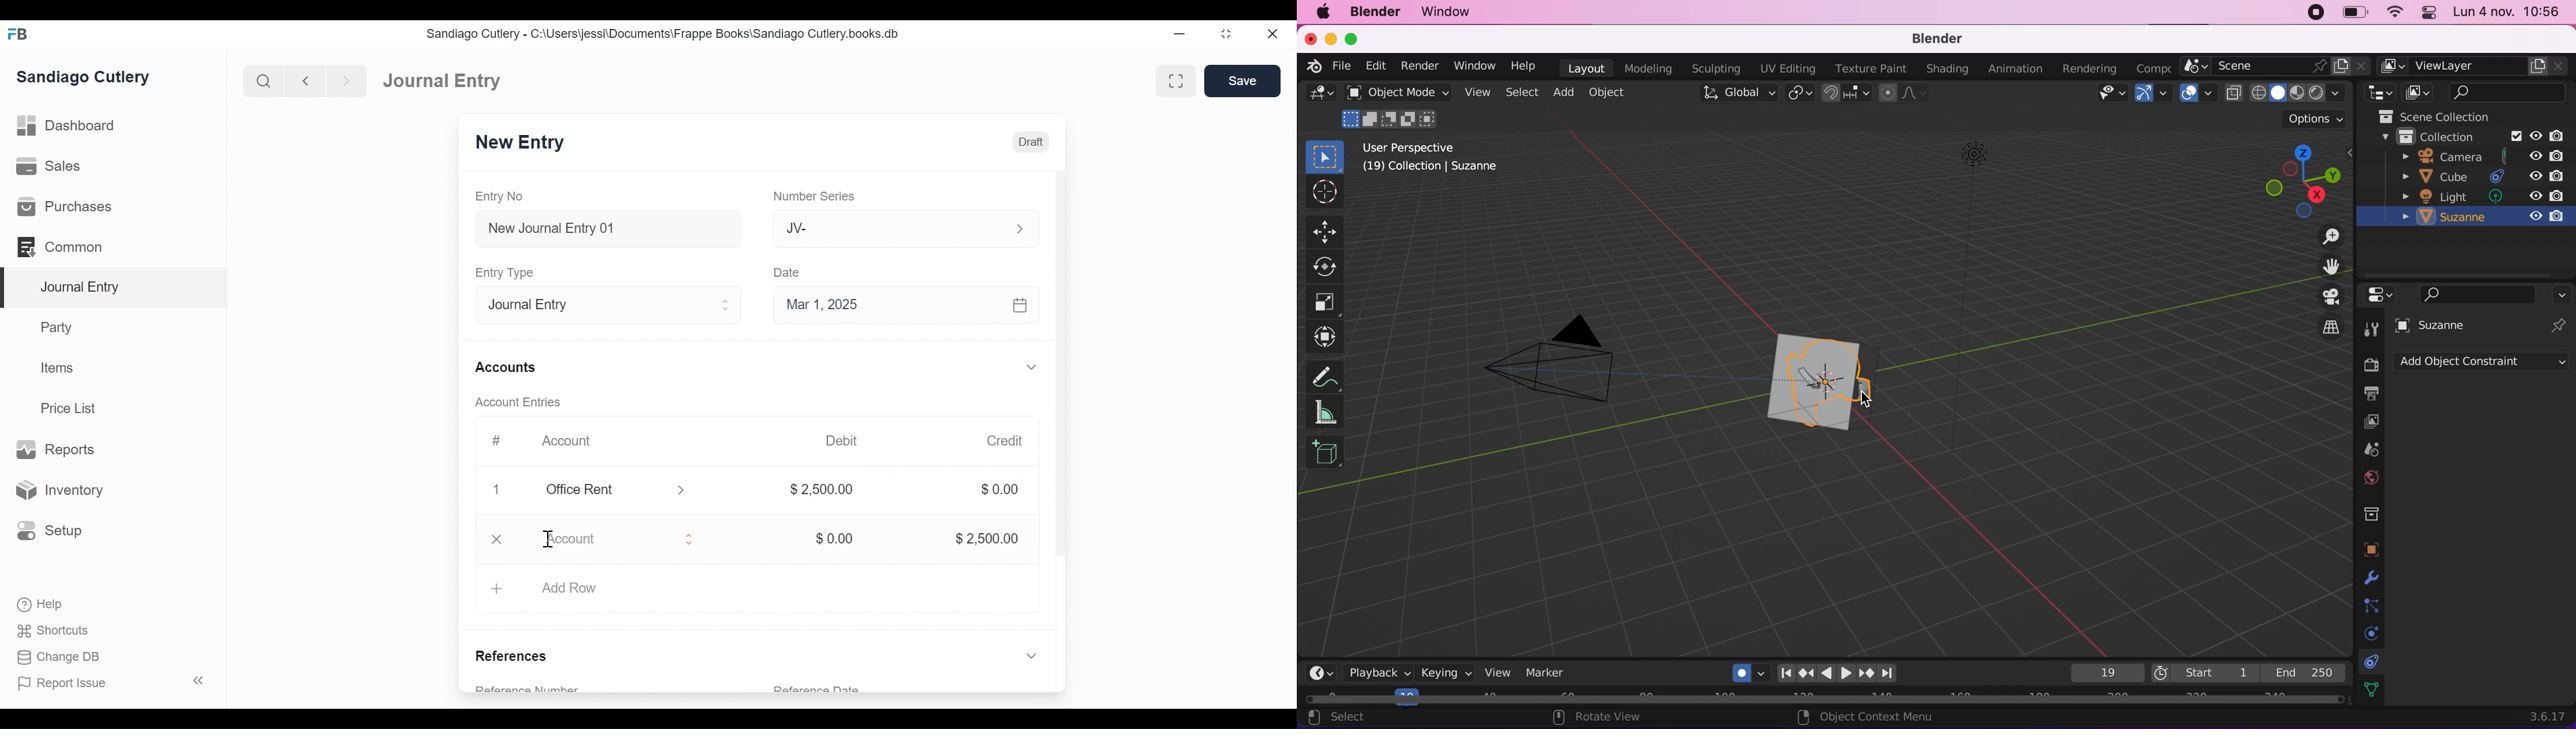  Describe the element at coordinates (53, 658) in the screenshot. I see `Change DB` at that location.